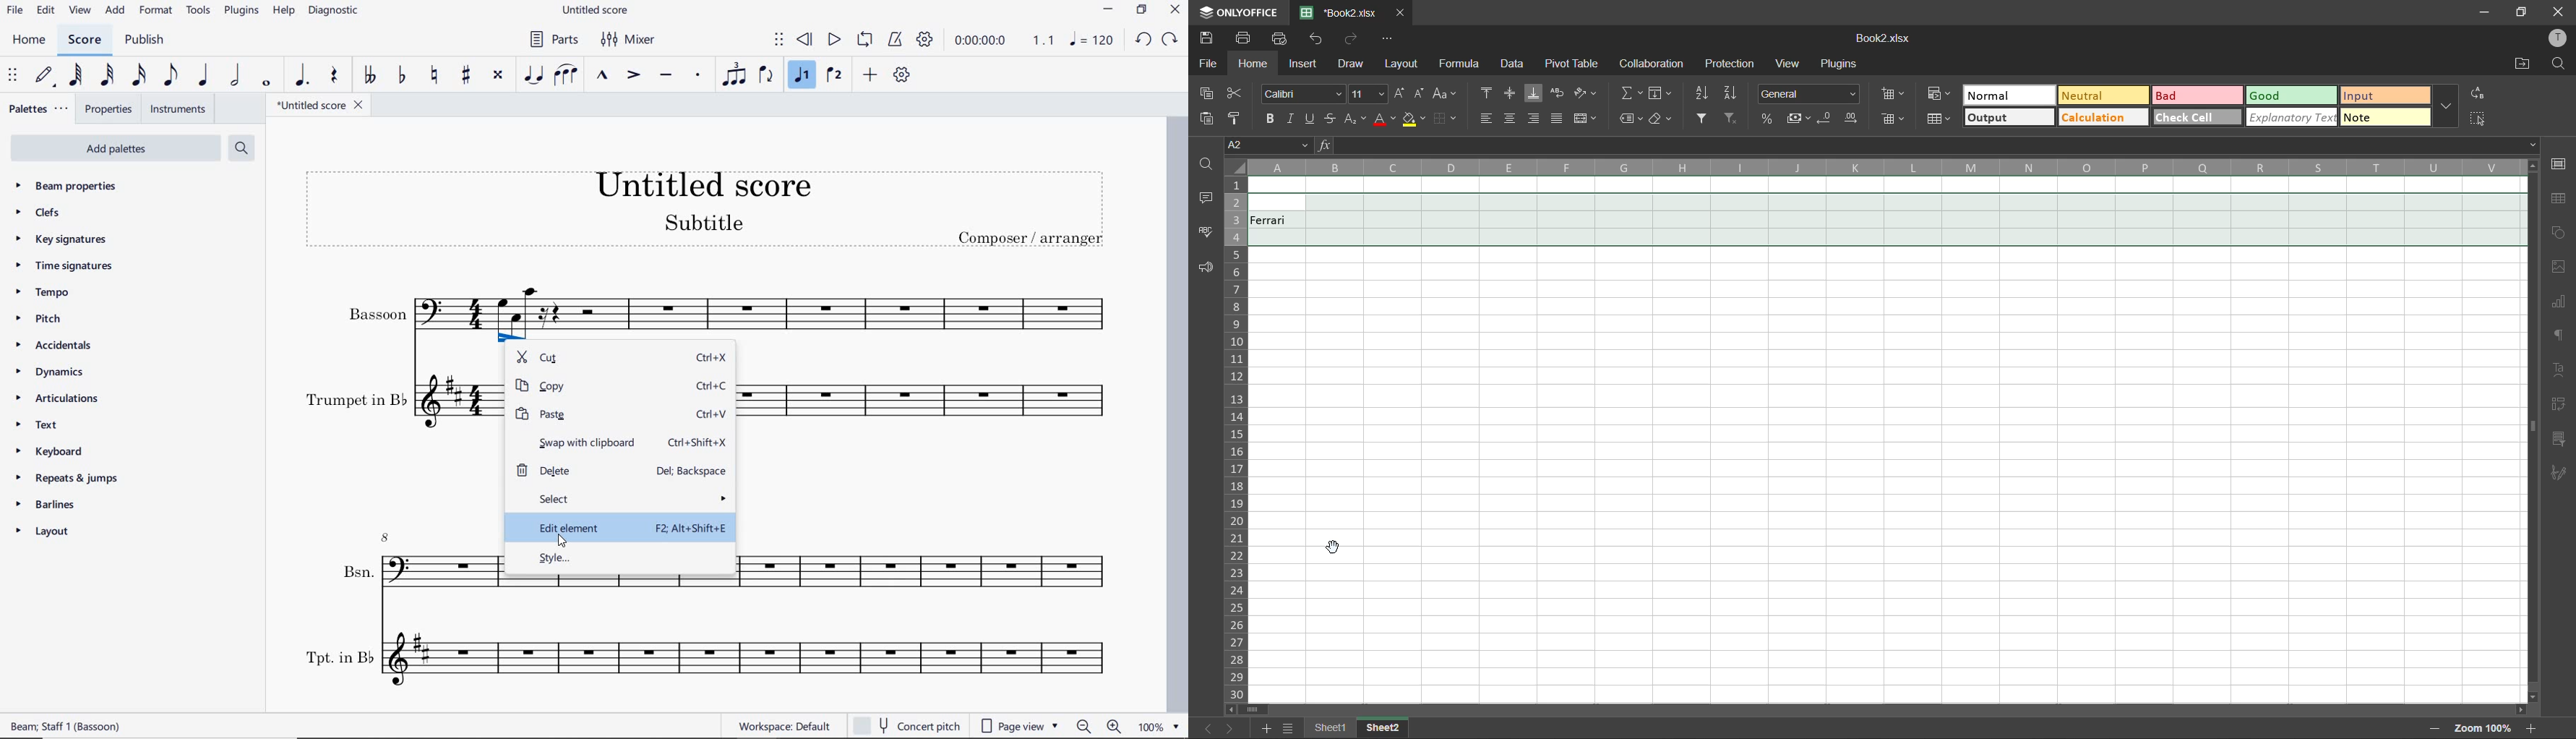 This screenshot has width=2576, height=756. Describe the element at coordinates (73, 479) in the screenshot. I see `repeats & jumps` at that location.